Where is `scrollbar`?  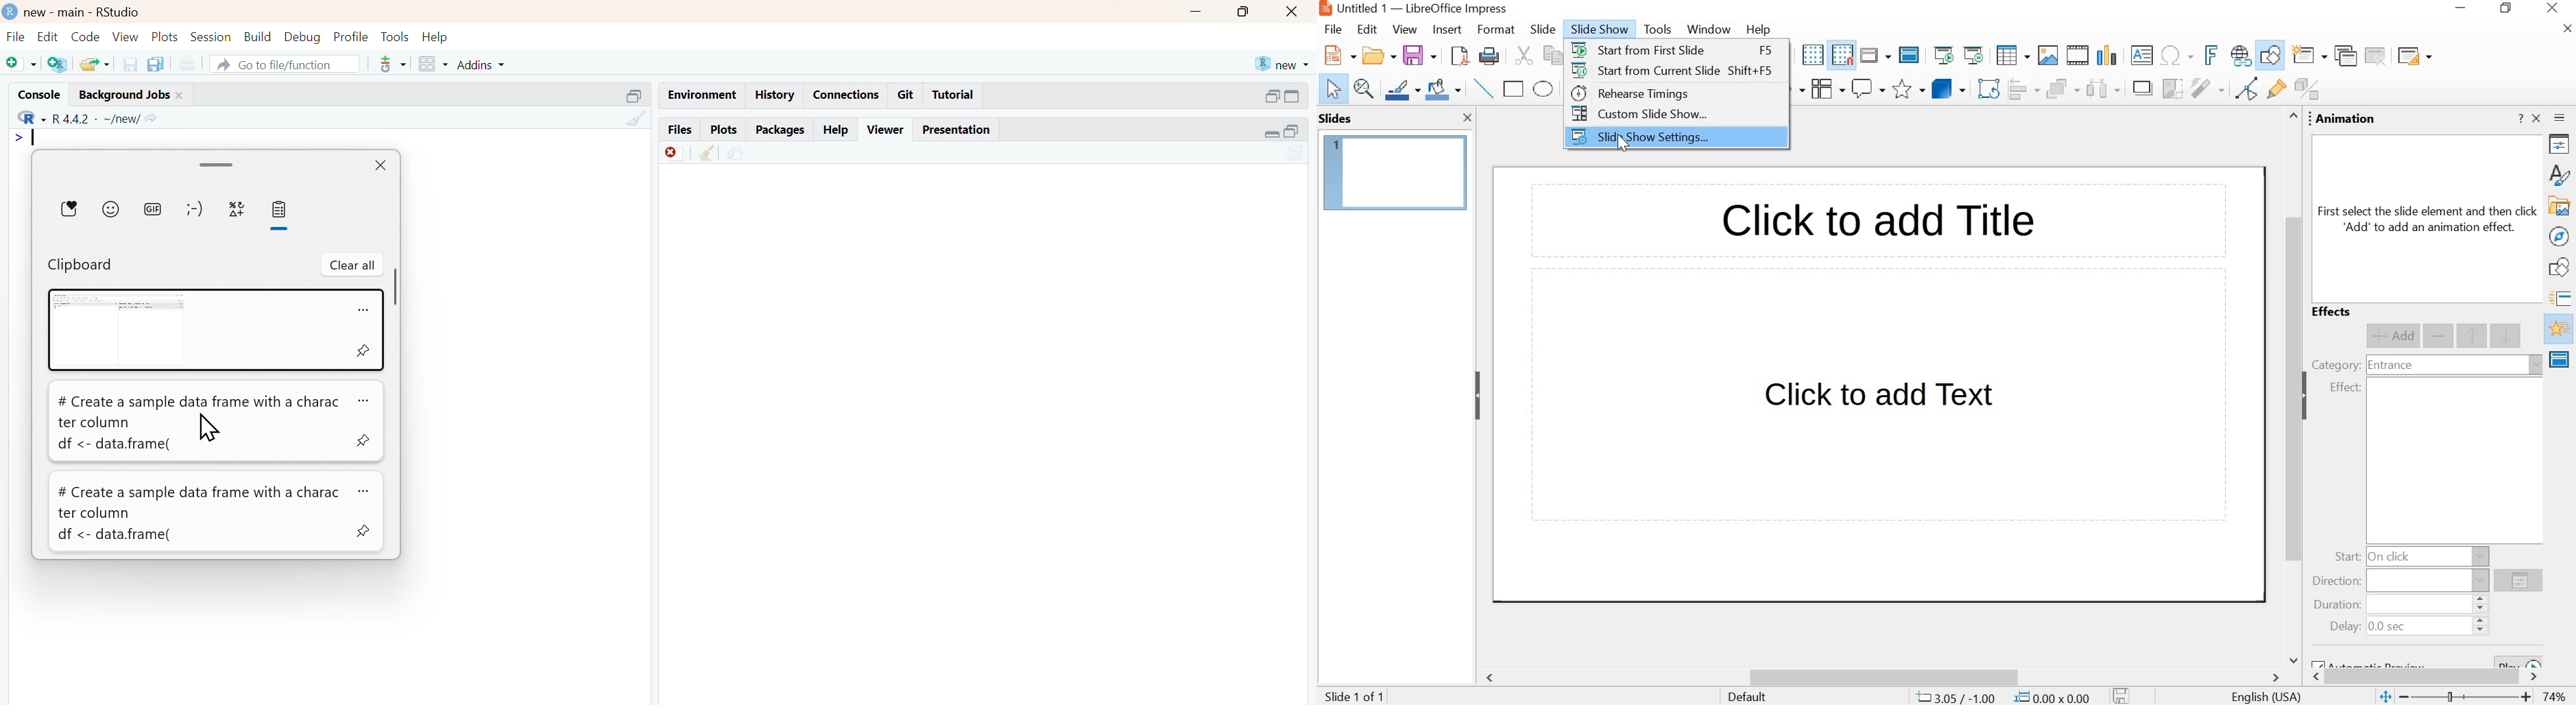
scrollbar is located at coordinates (396, 285).